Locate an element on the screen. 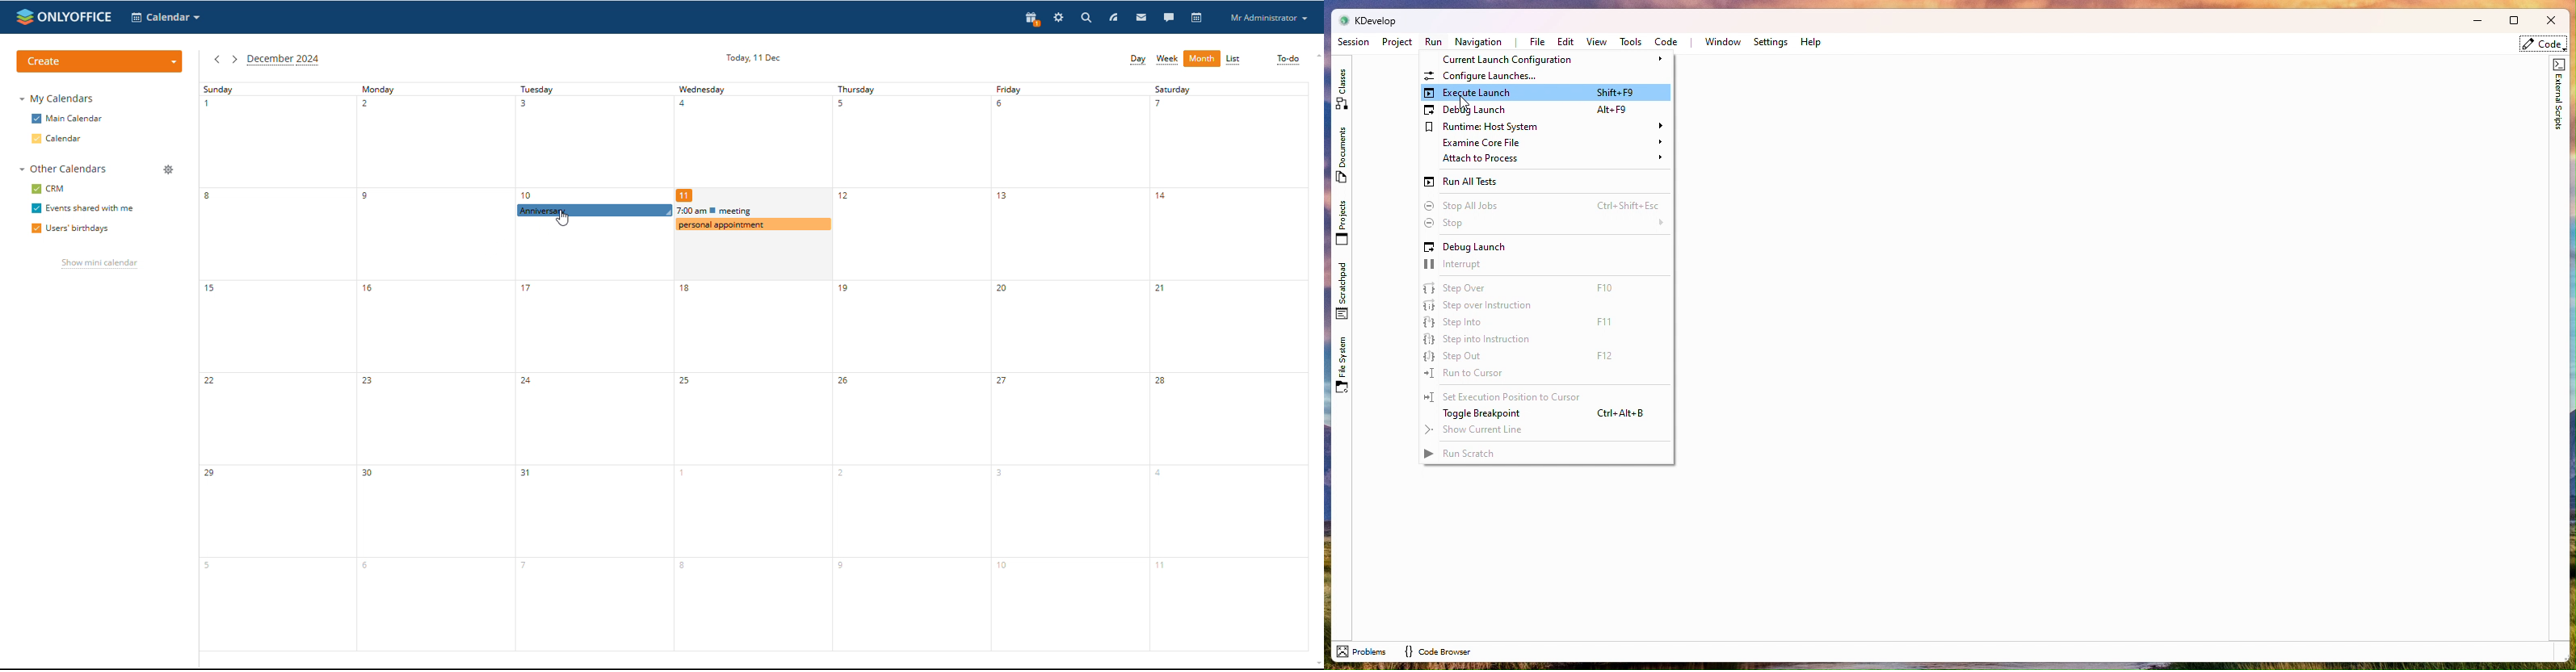 This screenshot has width=2576, height=672. feedd is located at coordinates (1114, 17).